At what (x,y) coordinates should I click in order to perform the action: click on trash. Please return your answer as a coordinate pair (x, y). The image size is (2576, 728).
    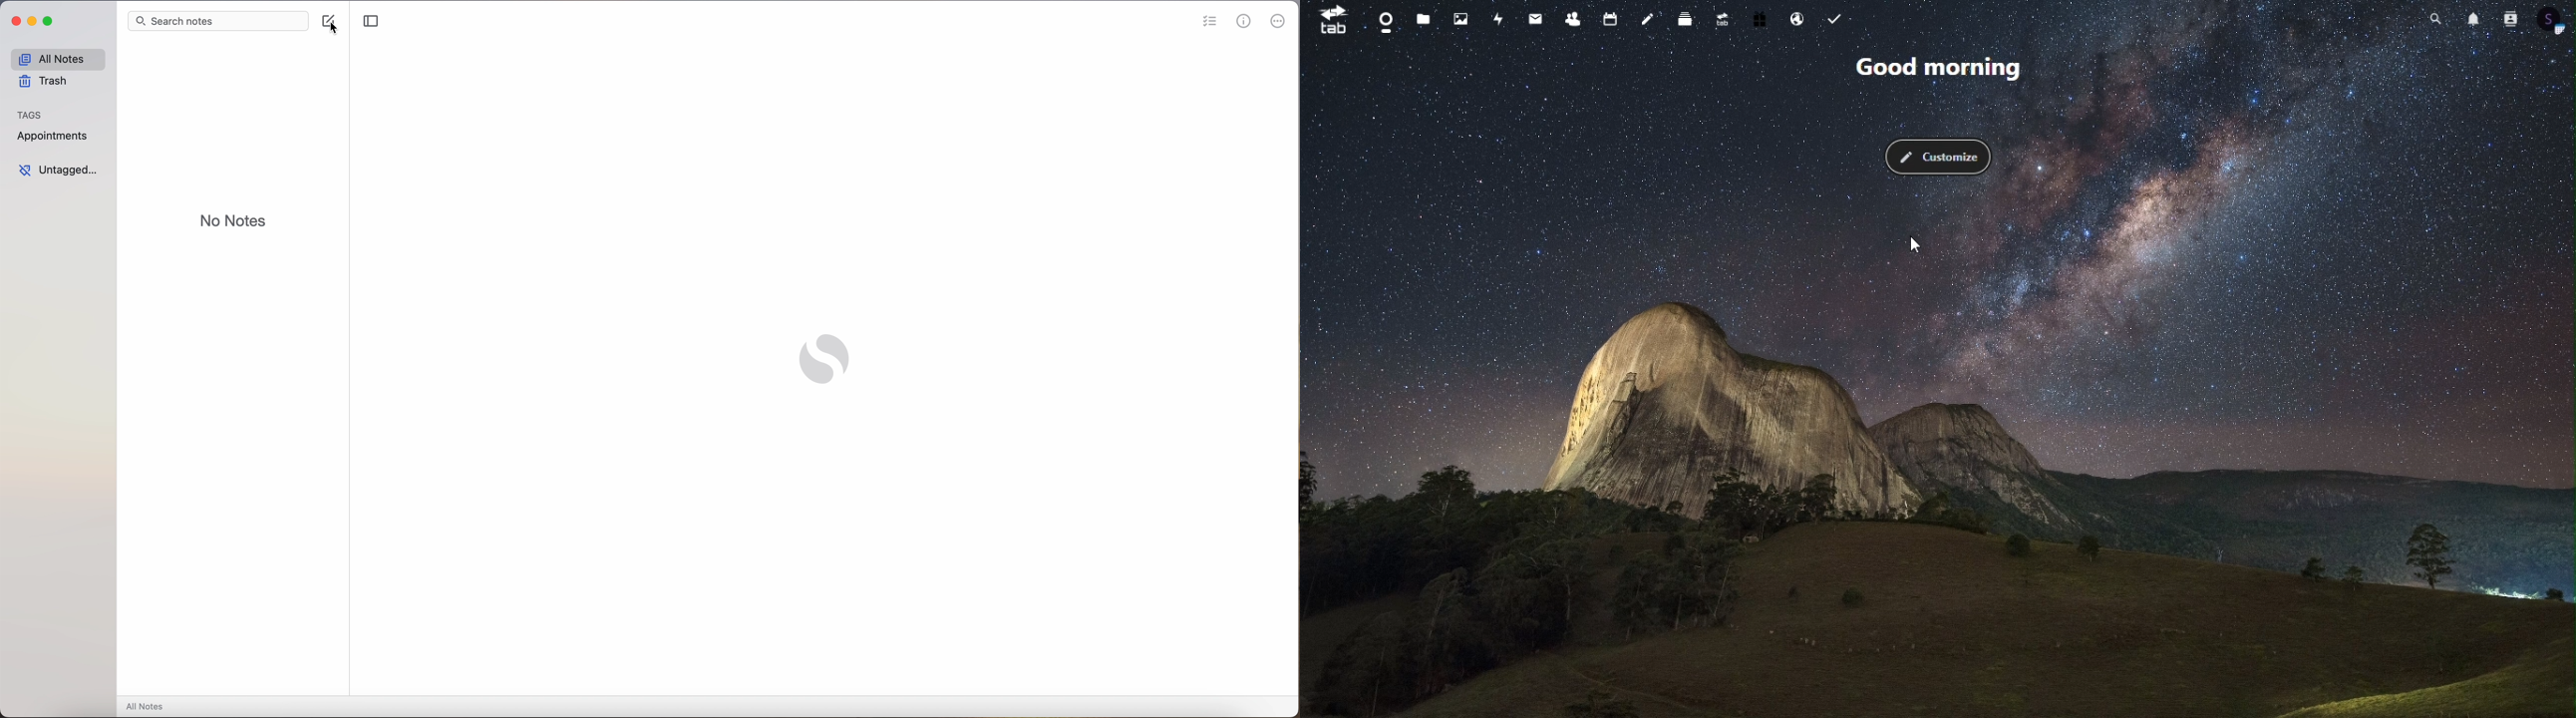
    Looking at the image, I should click on (43, 82).